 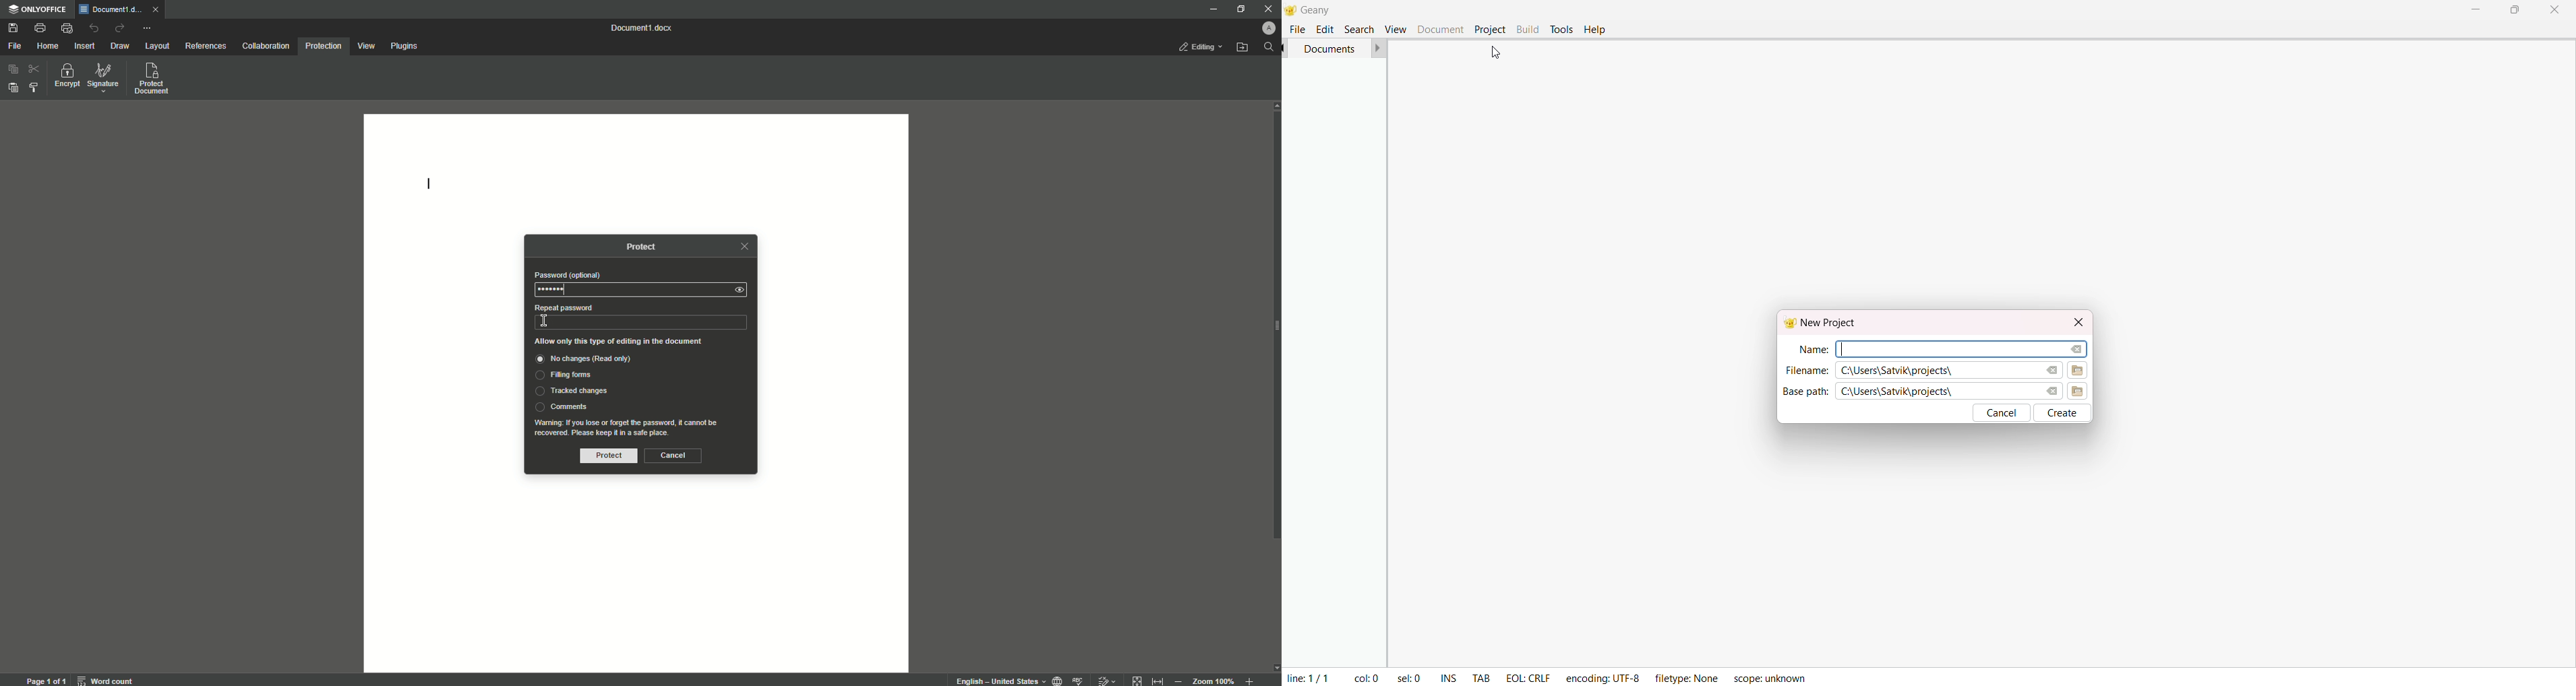 I want to click on Cancel, so click(x=2003, y=413).